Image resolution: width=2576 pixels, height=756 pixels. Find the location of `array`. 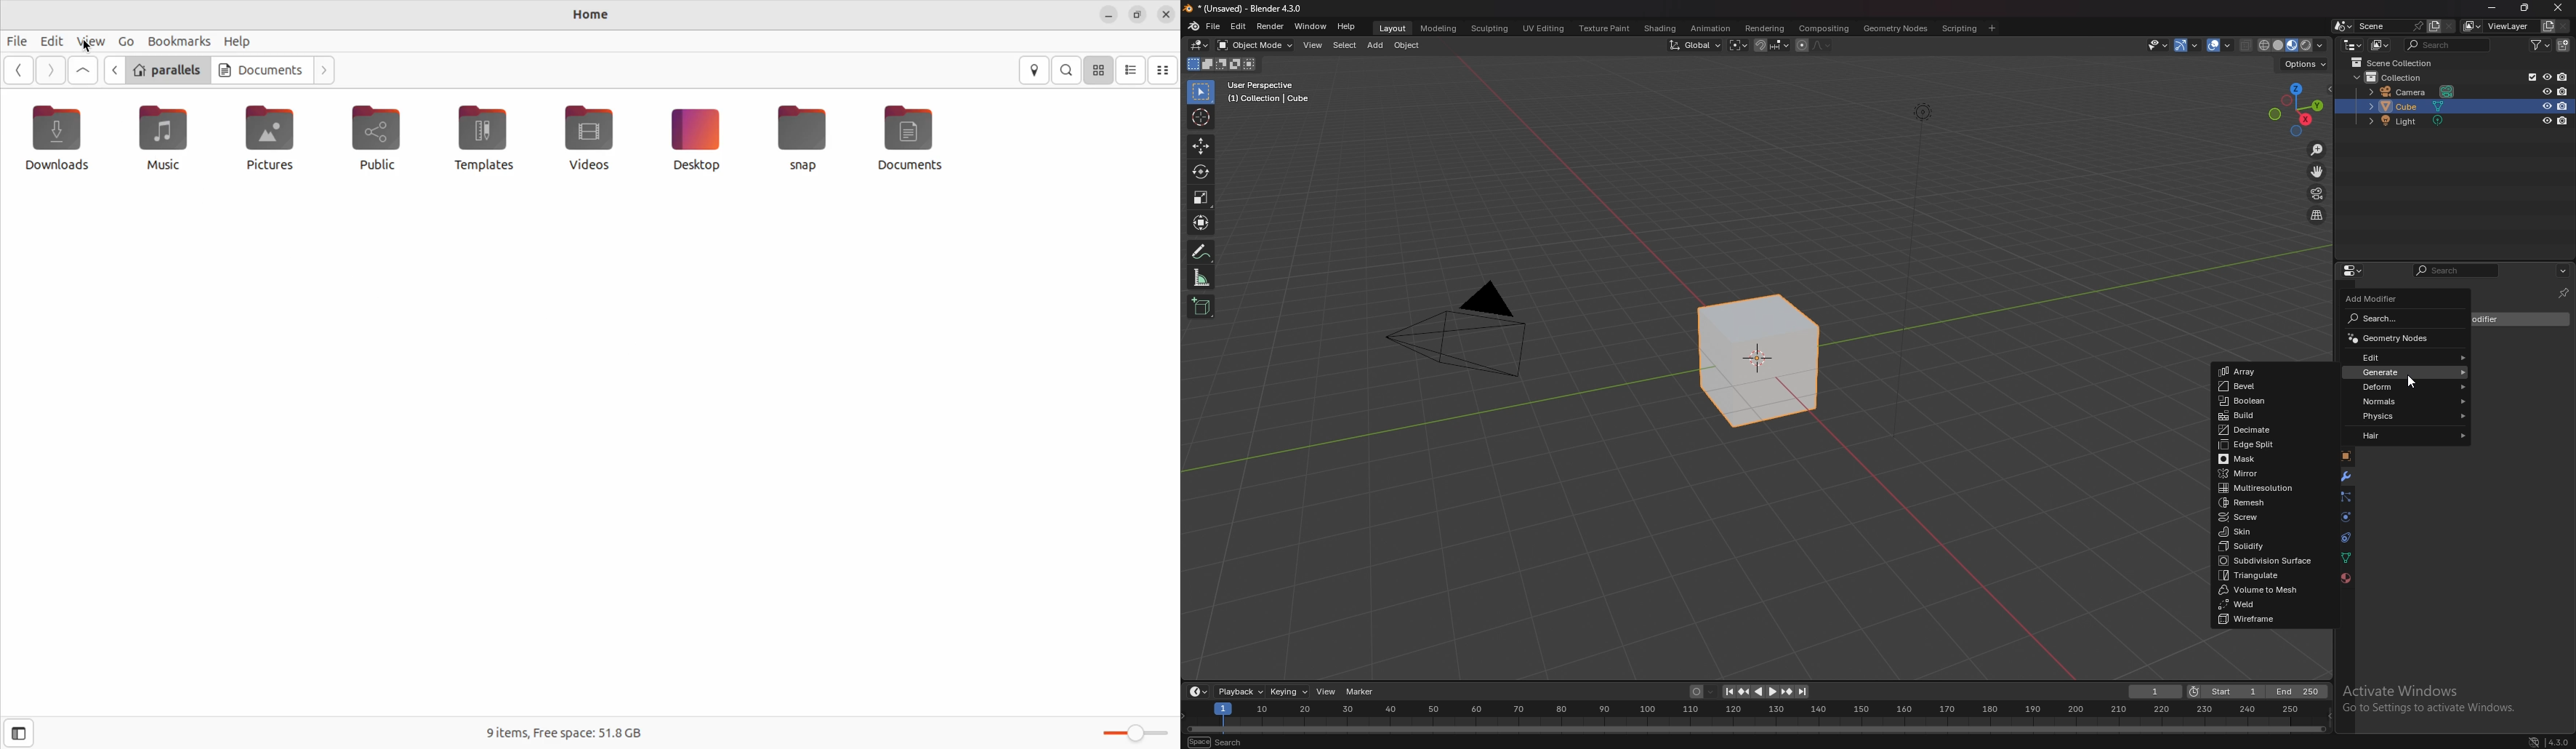

array is located at coordinates (2277, 370).